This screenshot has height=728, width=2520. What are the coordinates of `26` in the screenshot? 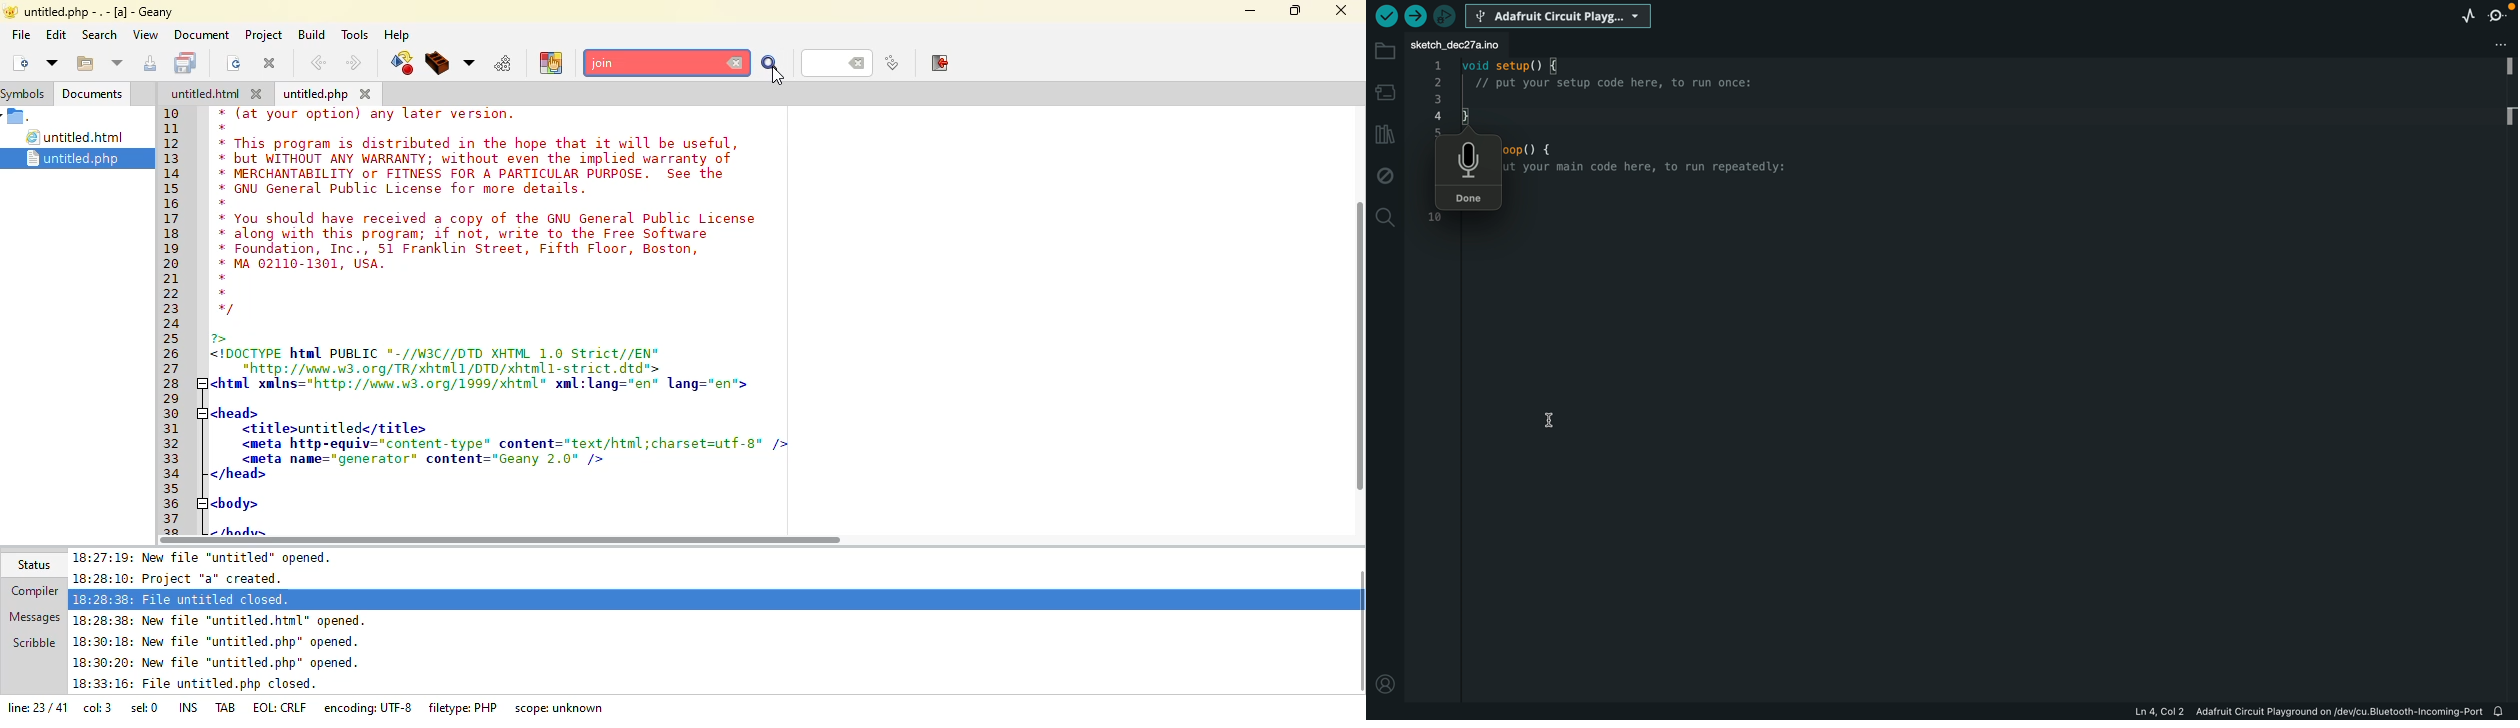 It's located at (173, 354).